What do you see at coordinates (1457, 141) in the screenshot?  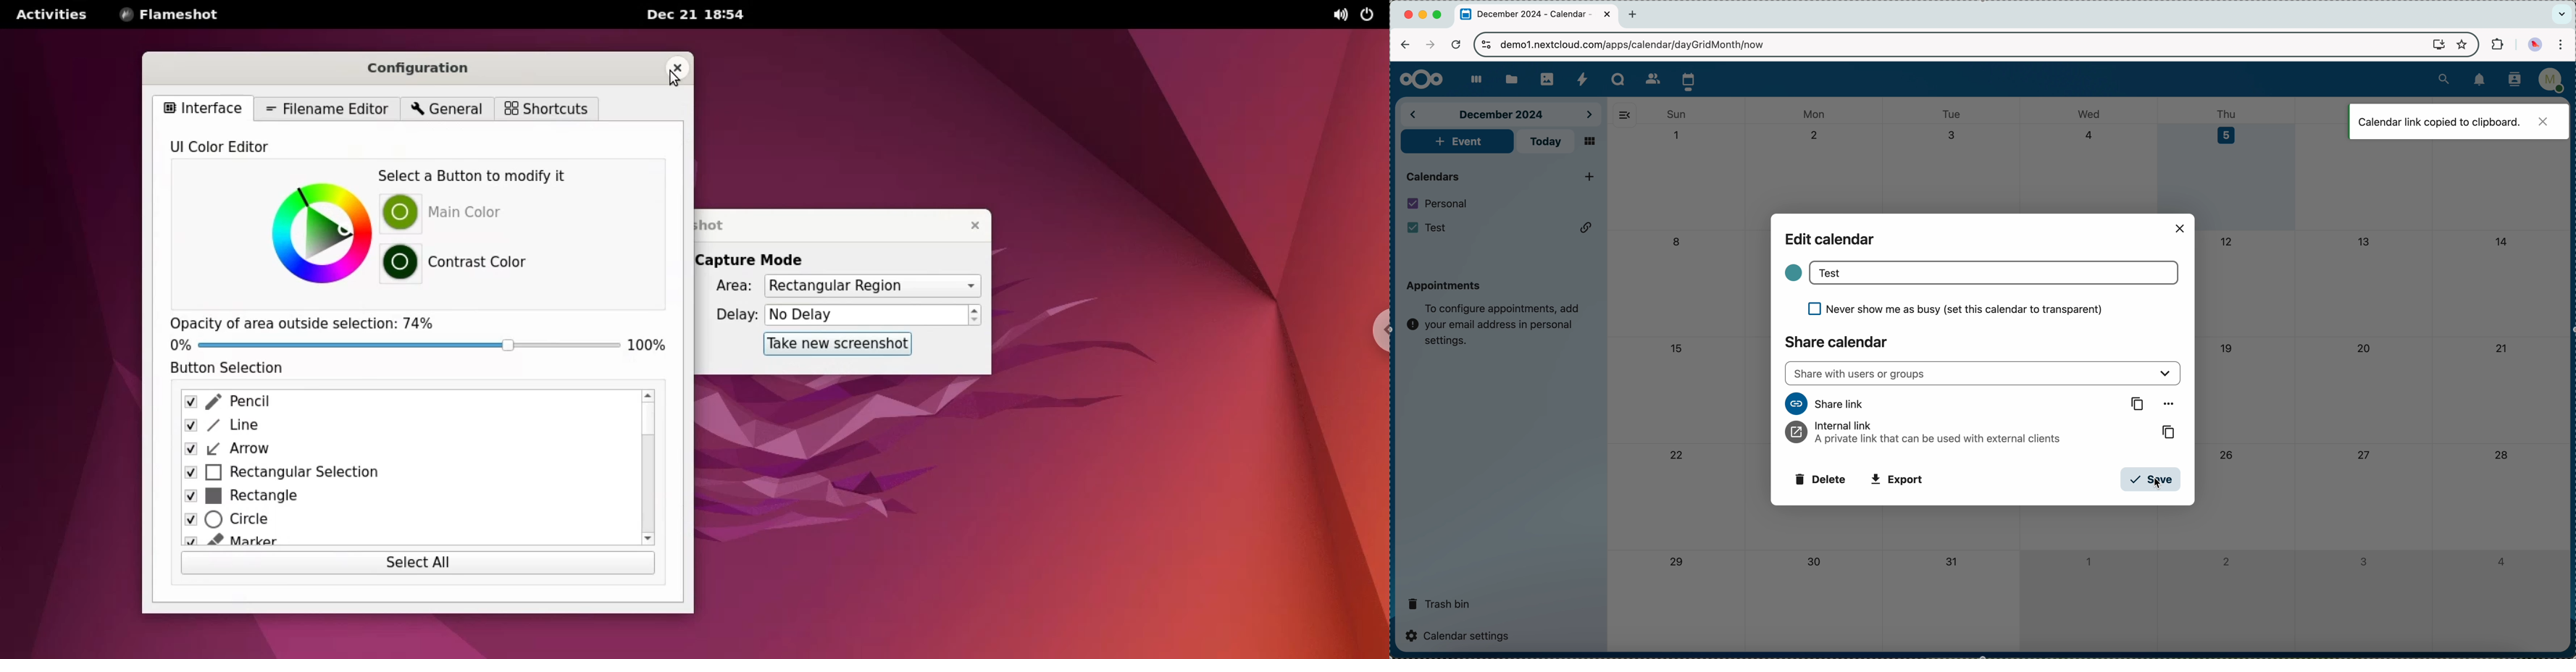 I see `add event` at bounding box center [1457, 141].